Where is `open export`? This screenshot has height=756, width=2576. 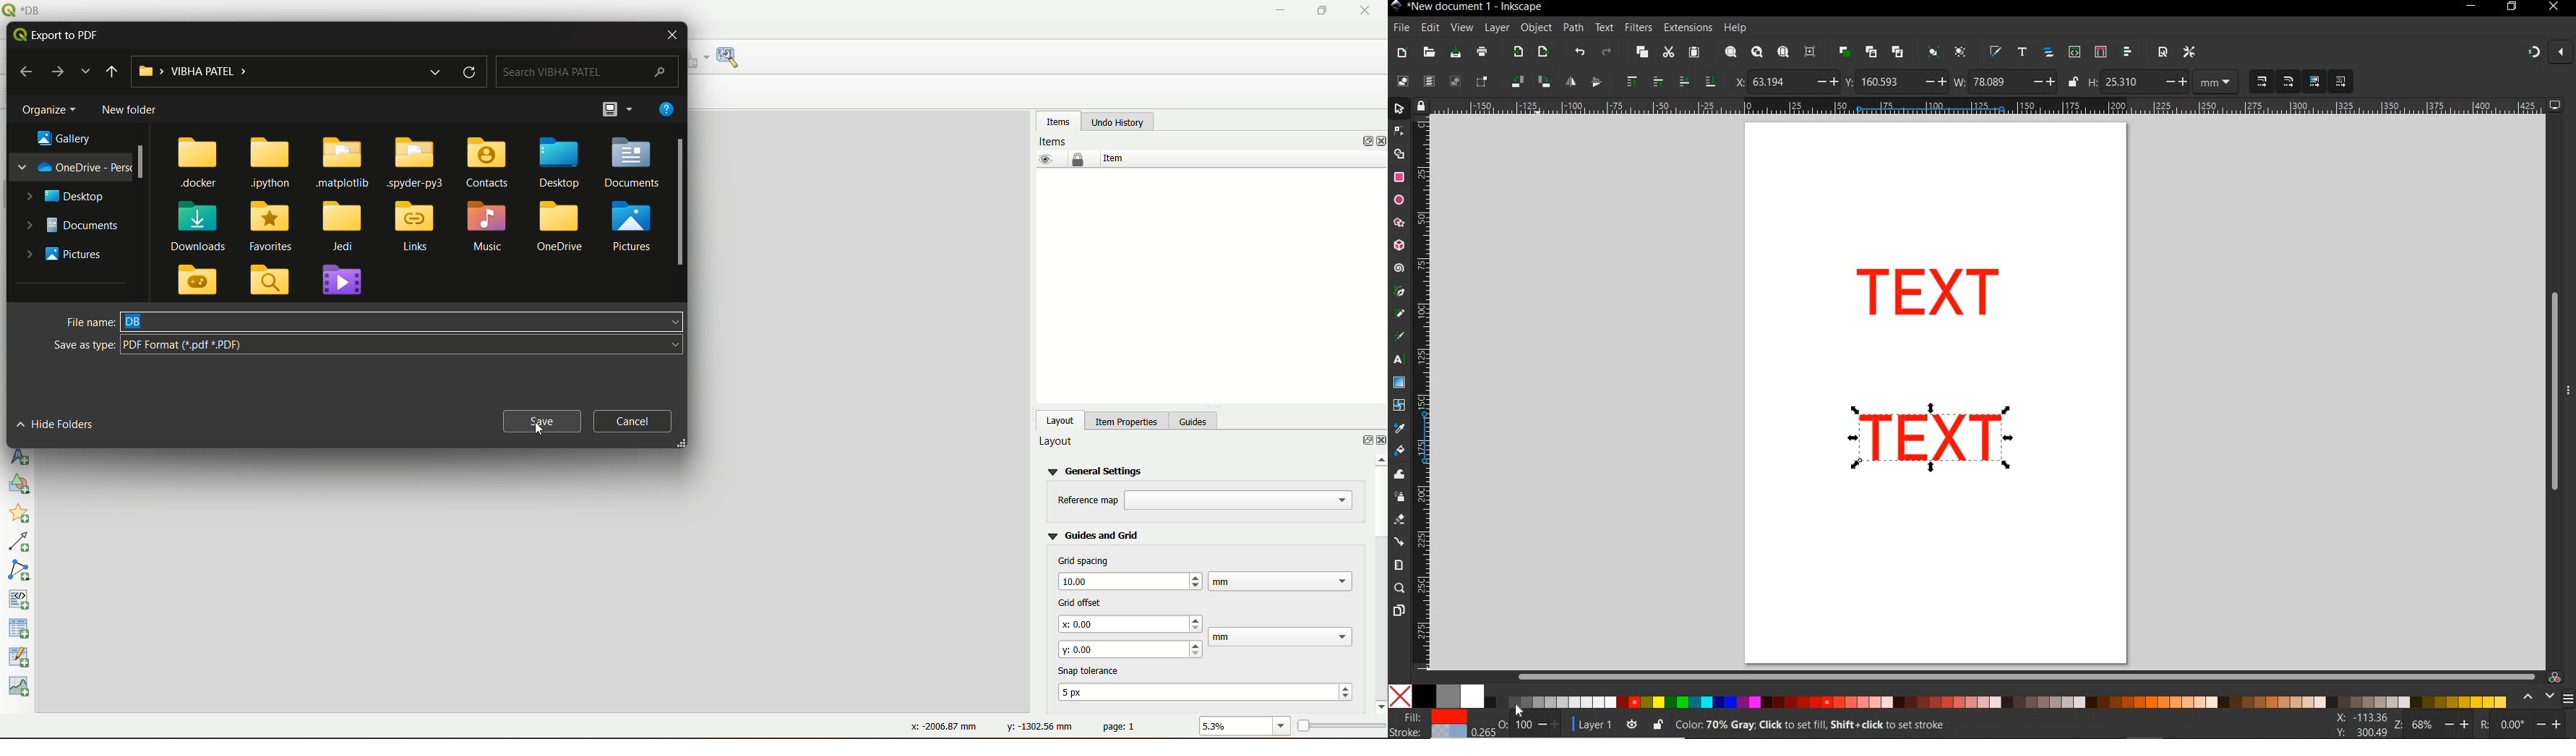
open export is located at coordinates (1543, 52).